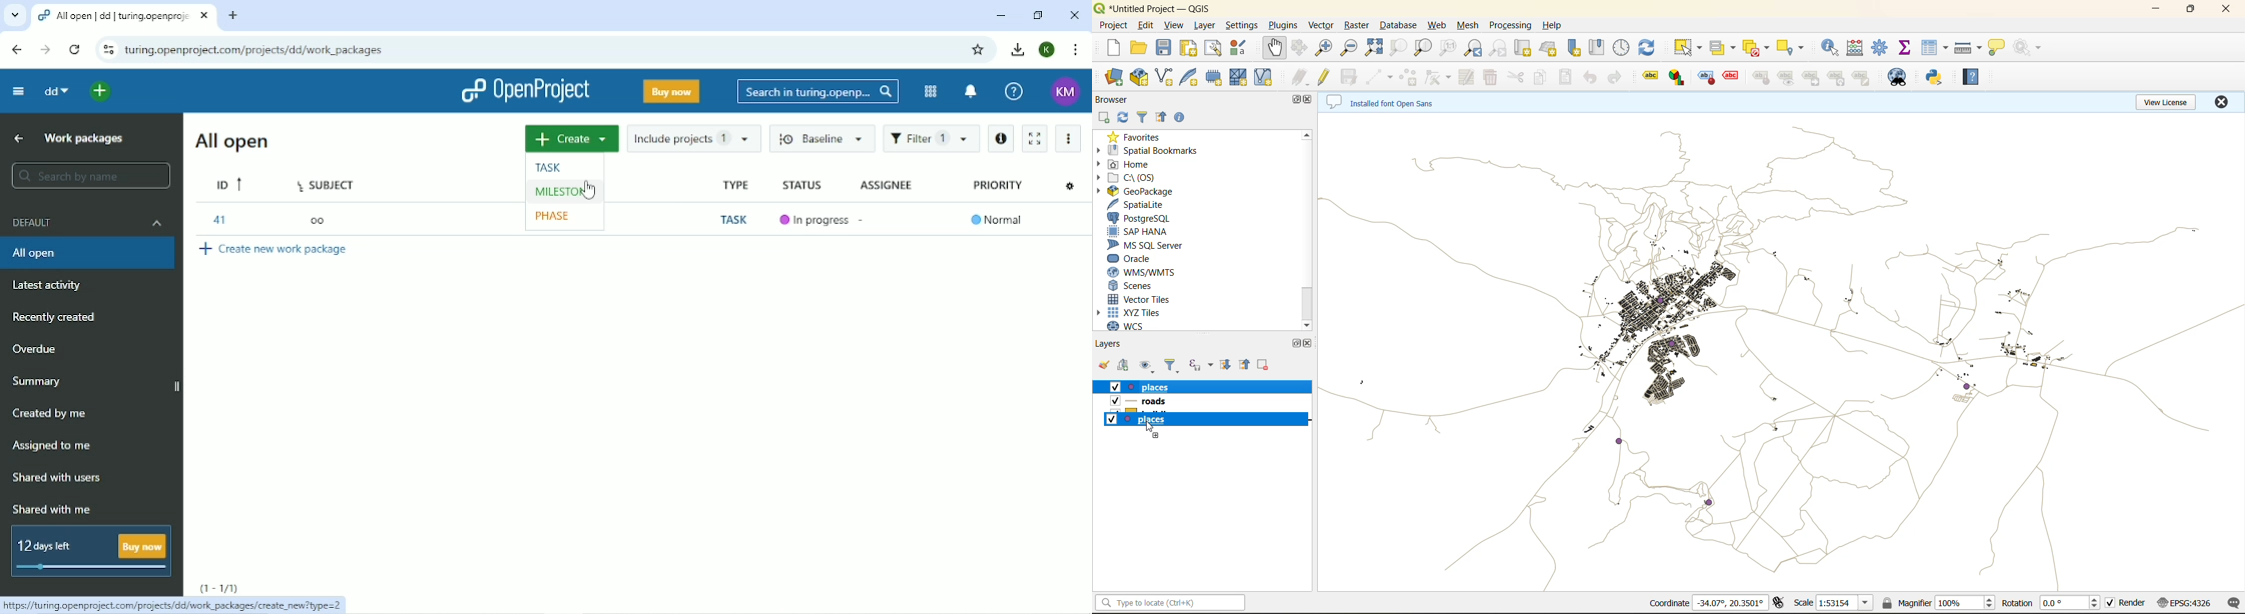  I want to click on python, so click(1937, 78).